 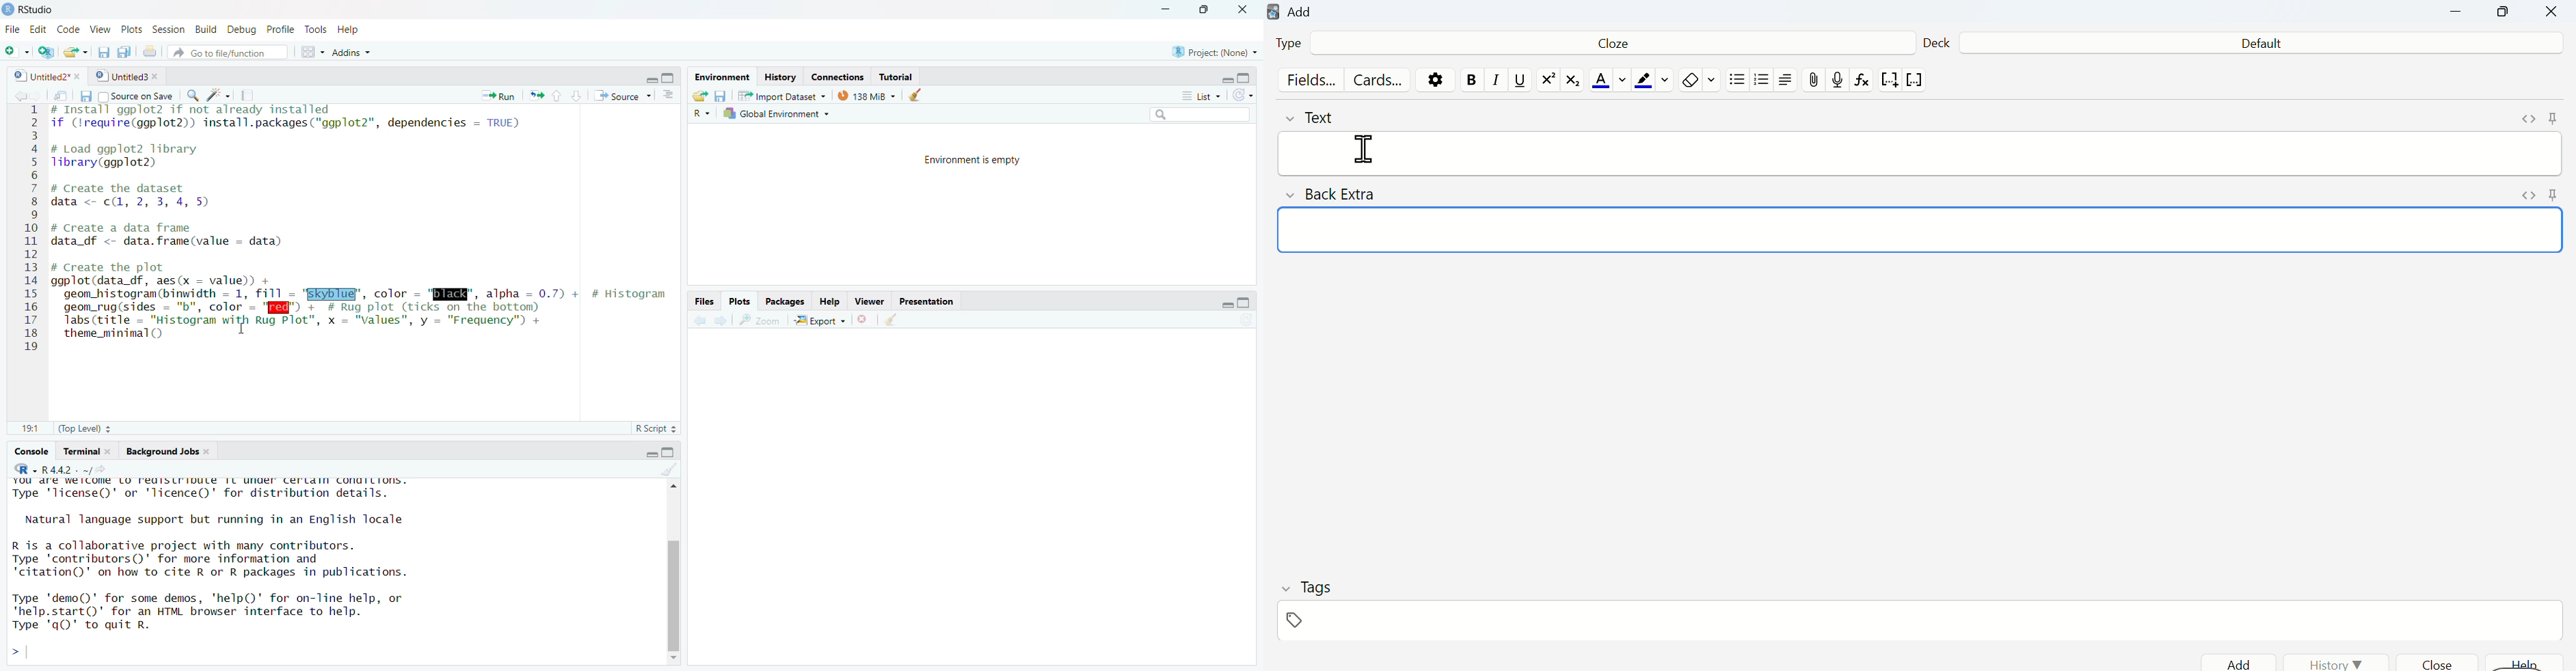 I want to click on Minimize, so click(x=2458, y=13).